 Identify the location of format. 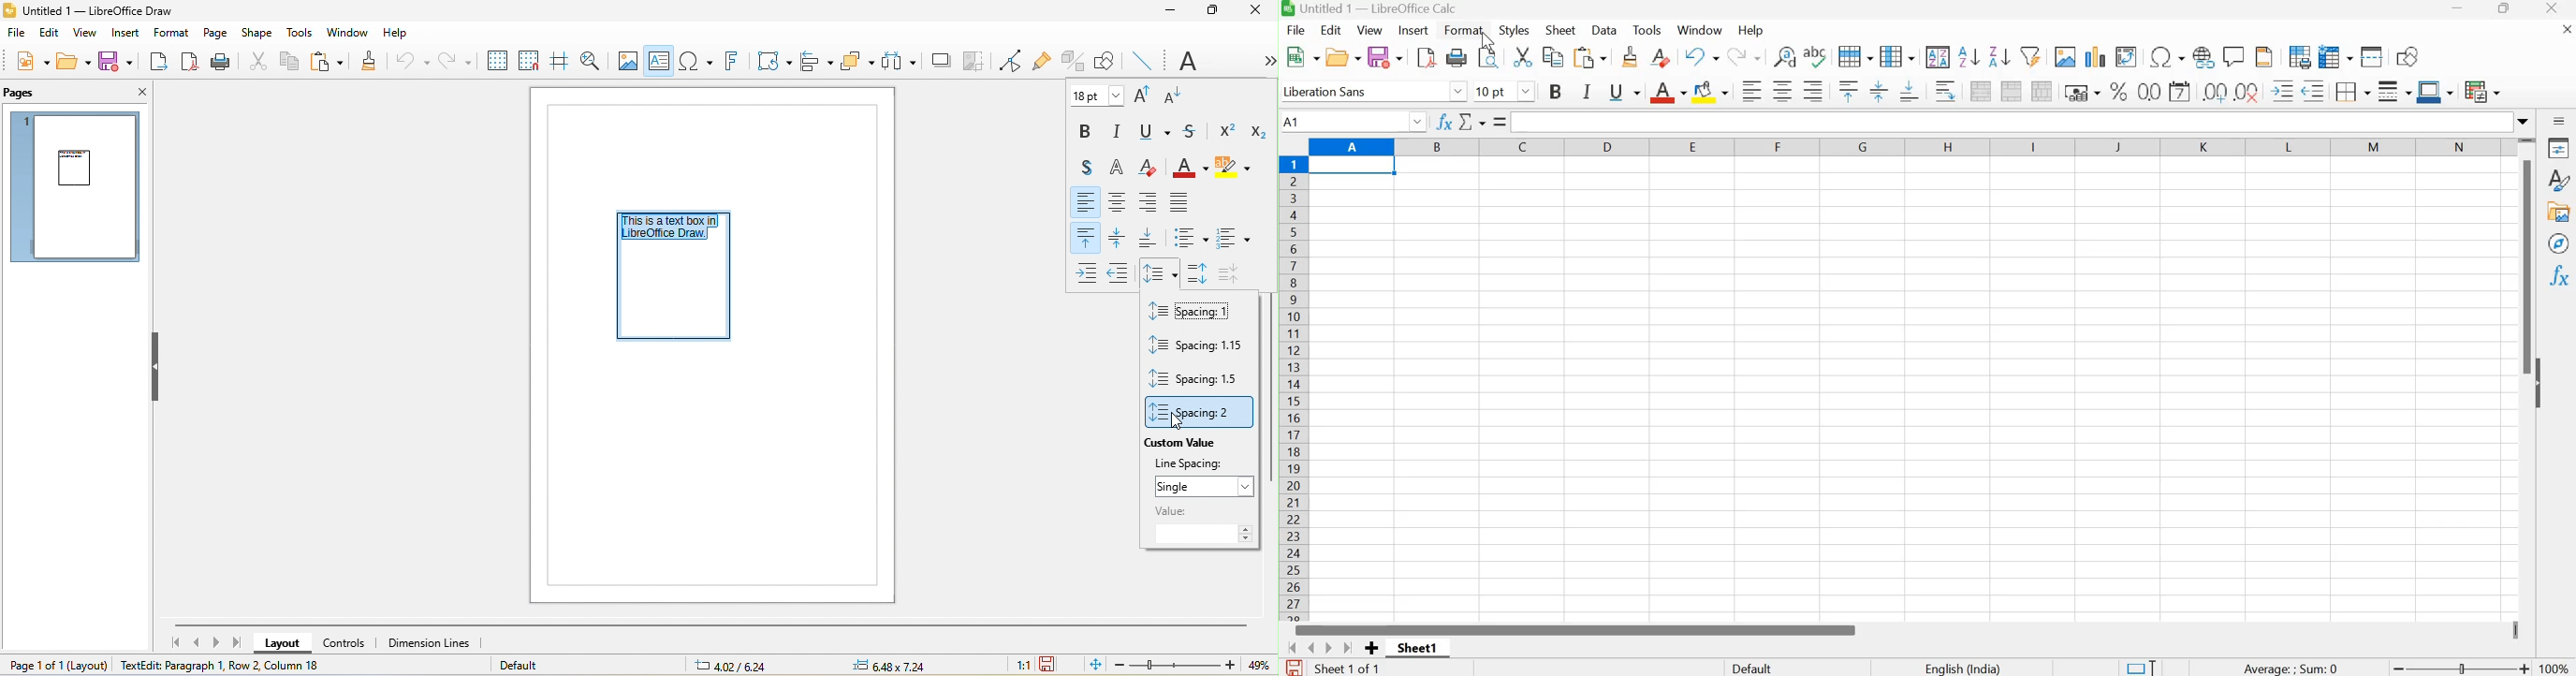
(171, 35).